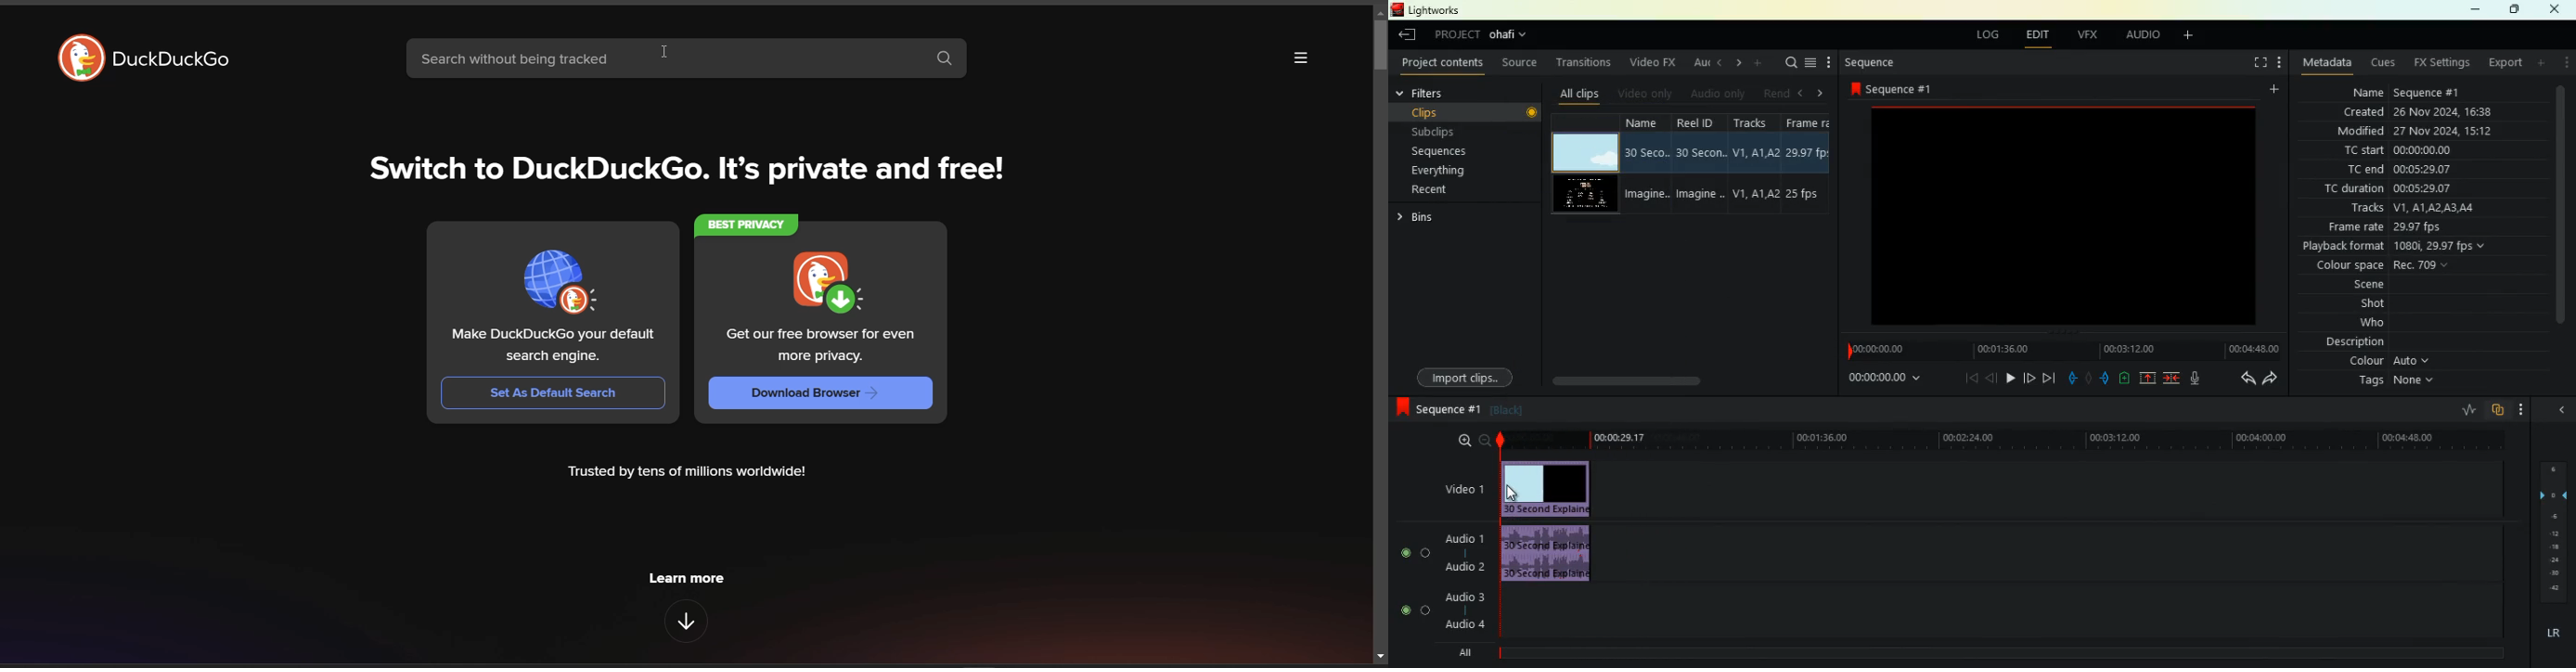  Describe the element at coordinates (1436, 409) in the screenshot. I see `sequence` at that location.